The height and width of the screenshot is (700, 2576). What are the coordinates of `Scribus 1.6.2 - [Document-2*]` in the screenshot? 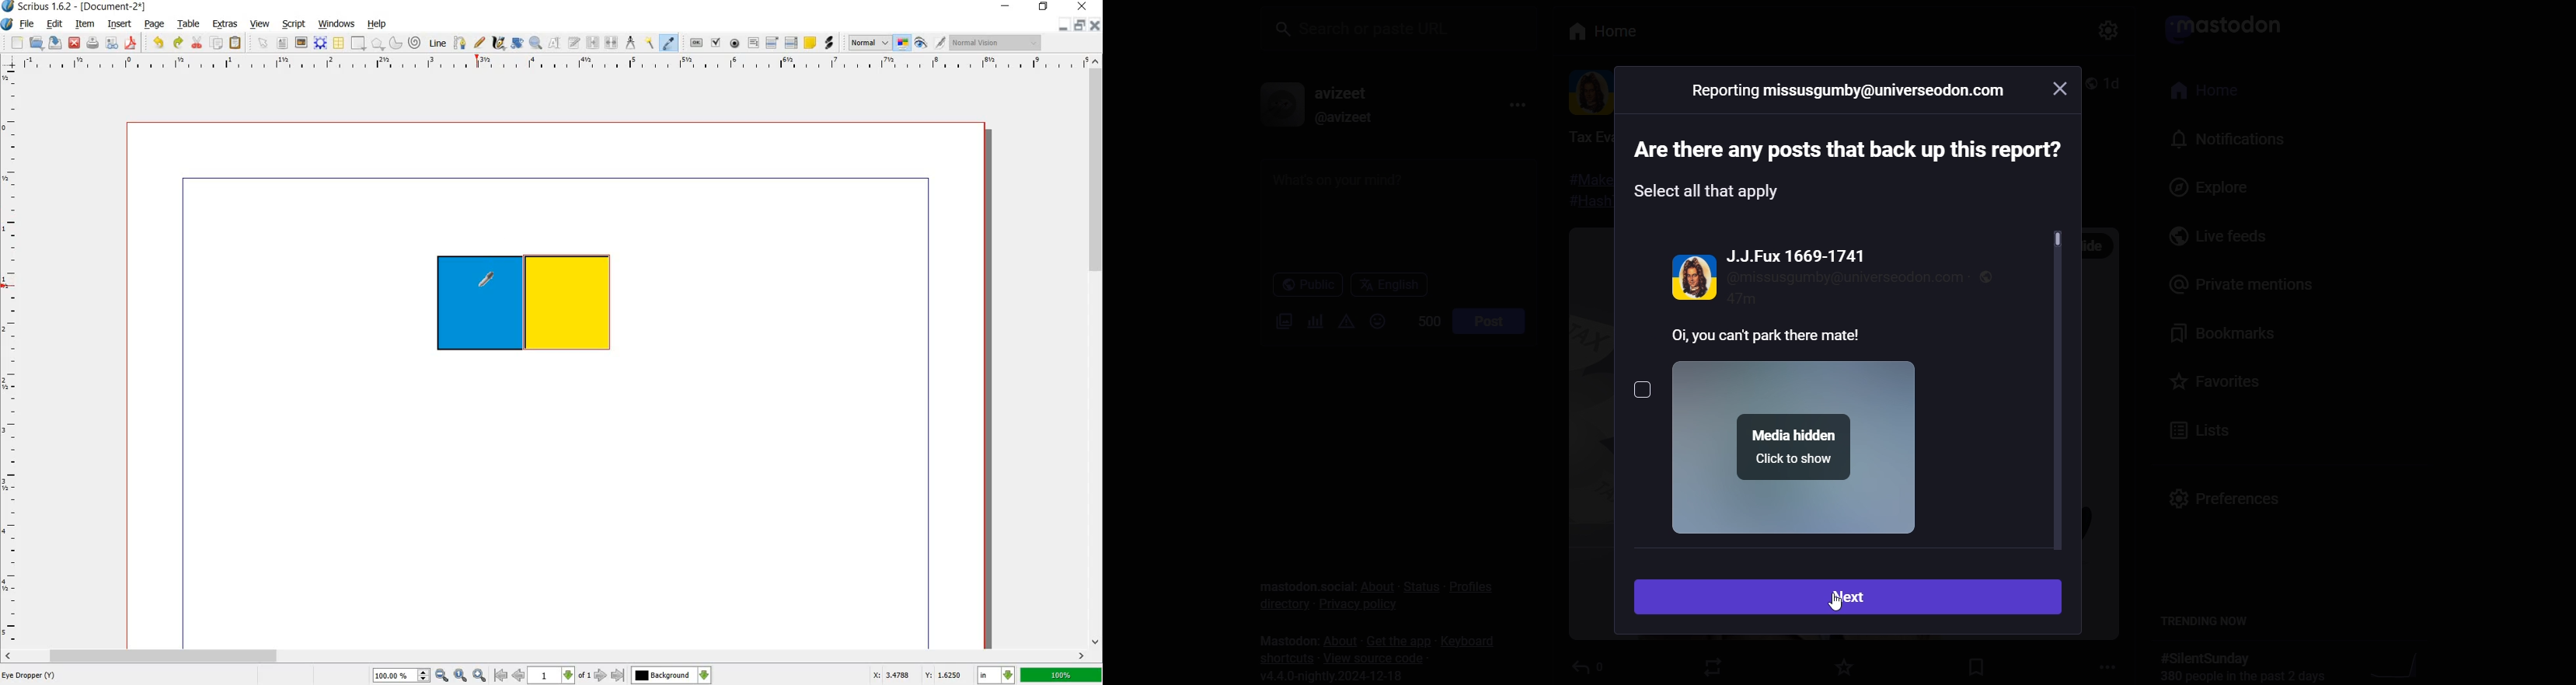 It's located at (75, 7).